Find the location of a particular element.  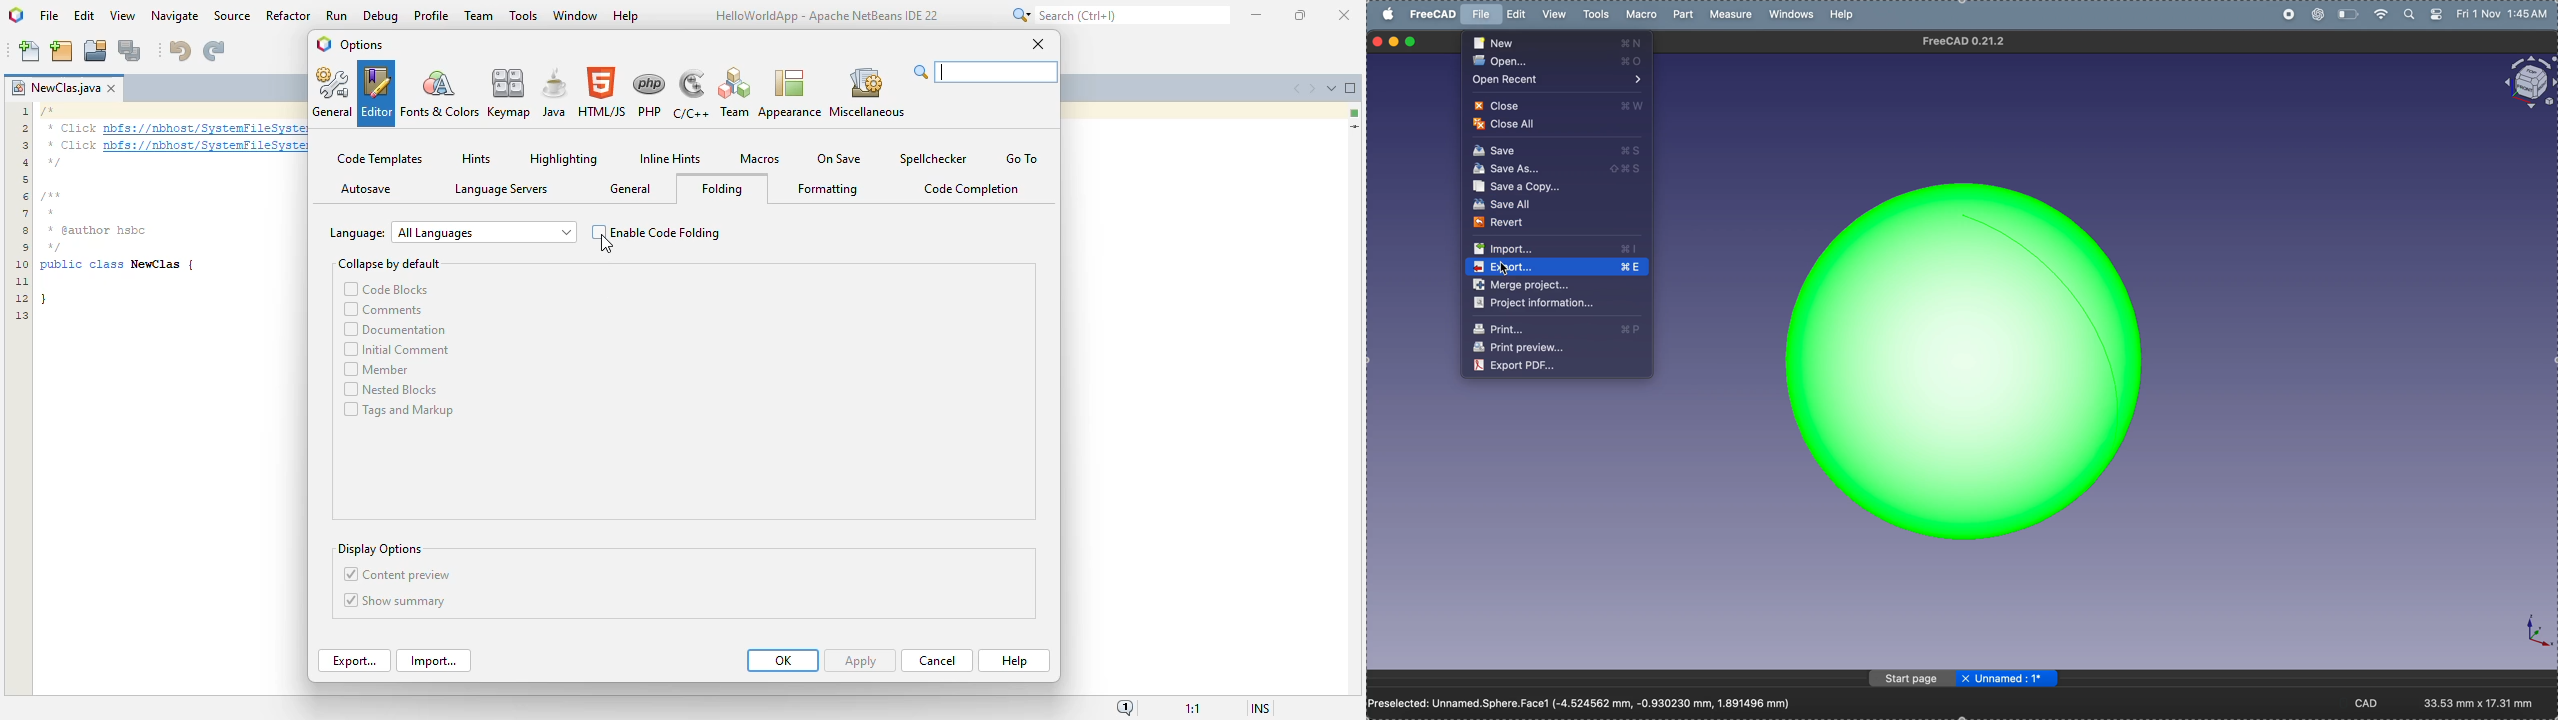

apple widgets is located at coordinates (2421, 14).